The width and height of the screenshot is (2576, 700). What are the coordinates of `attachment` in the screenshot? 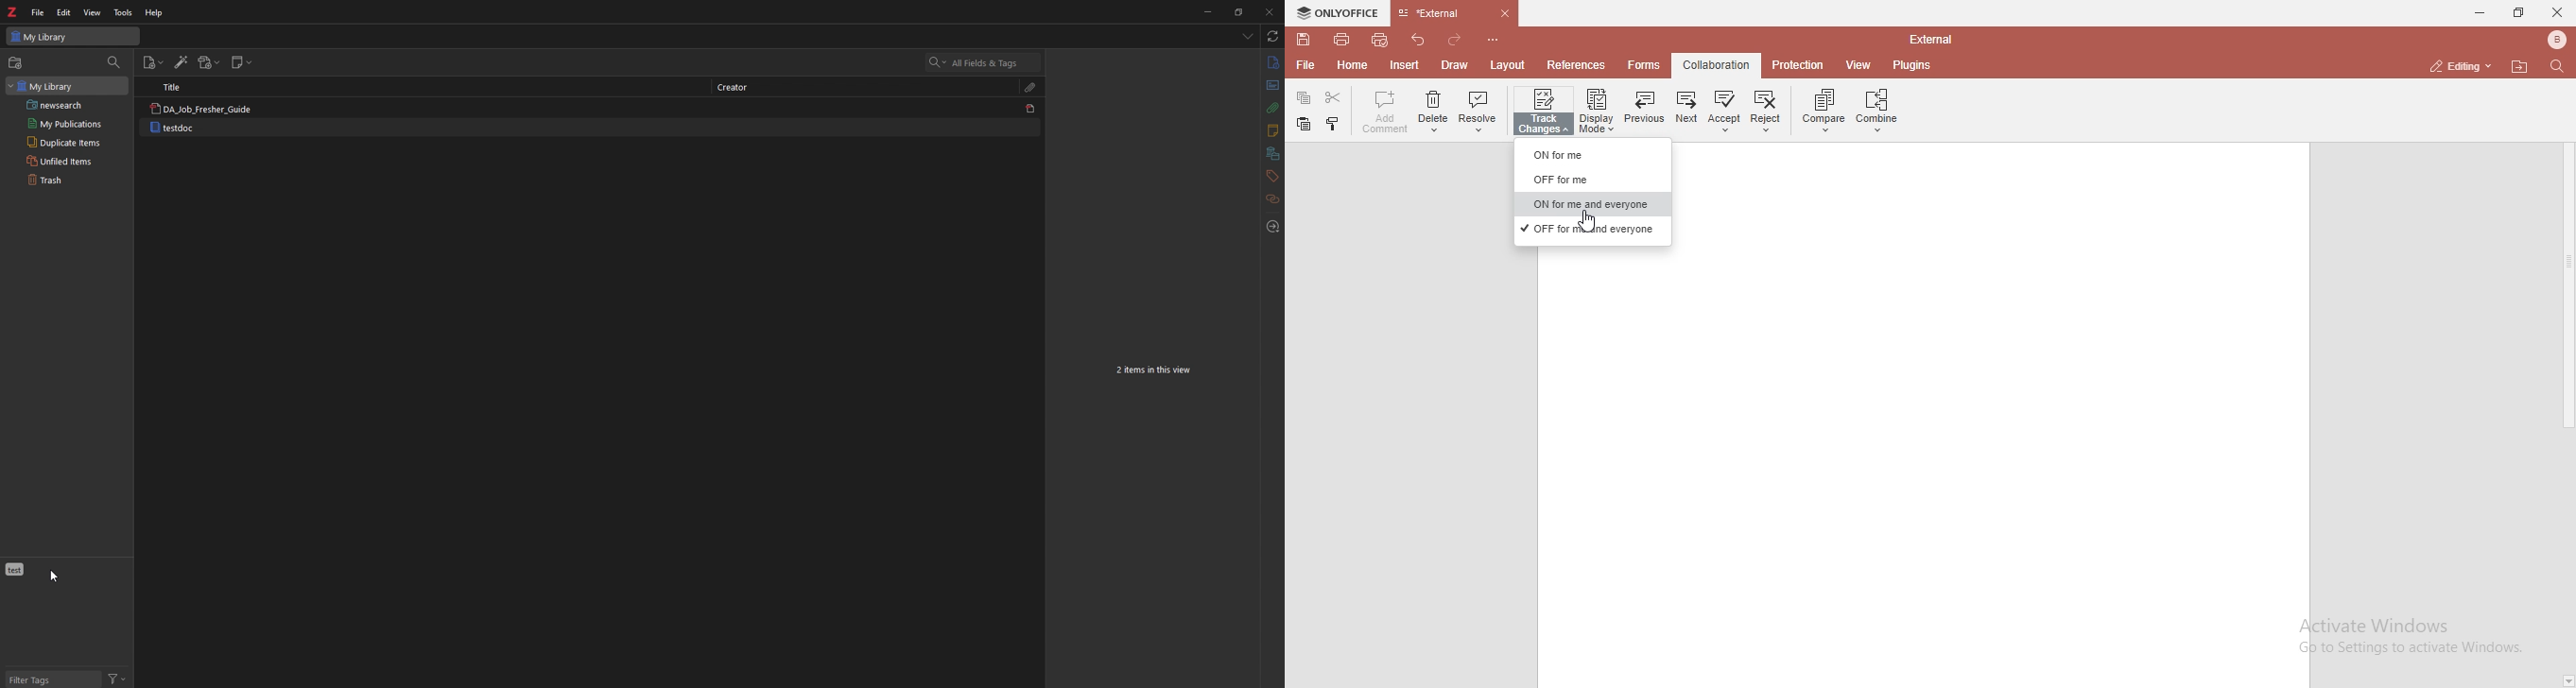 It's located at (1030, 87).